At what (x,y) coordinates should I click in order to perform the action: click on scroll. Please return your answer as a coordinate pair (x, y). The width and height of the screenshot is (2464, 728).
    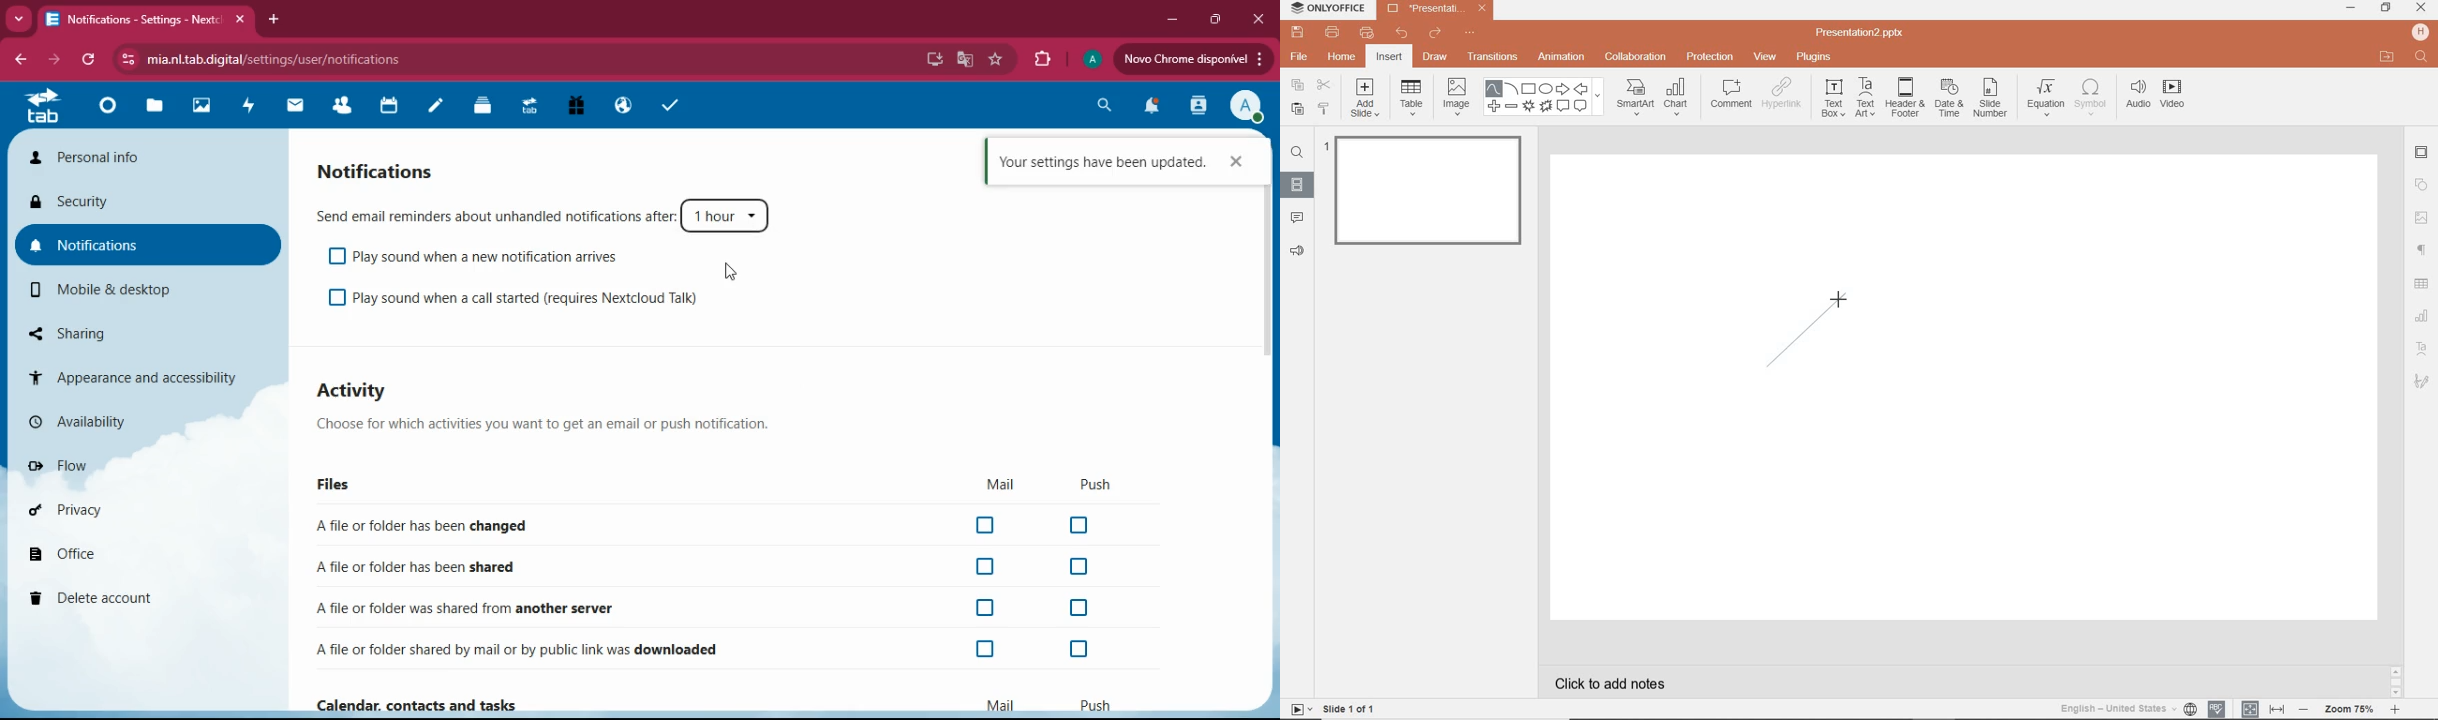
    Looking at the image, I should click on (1270, 289).